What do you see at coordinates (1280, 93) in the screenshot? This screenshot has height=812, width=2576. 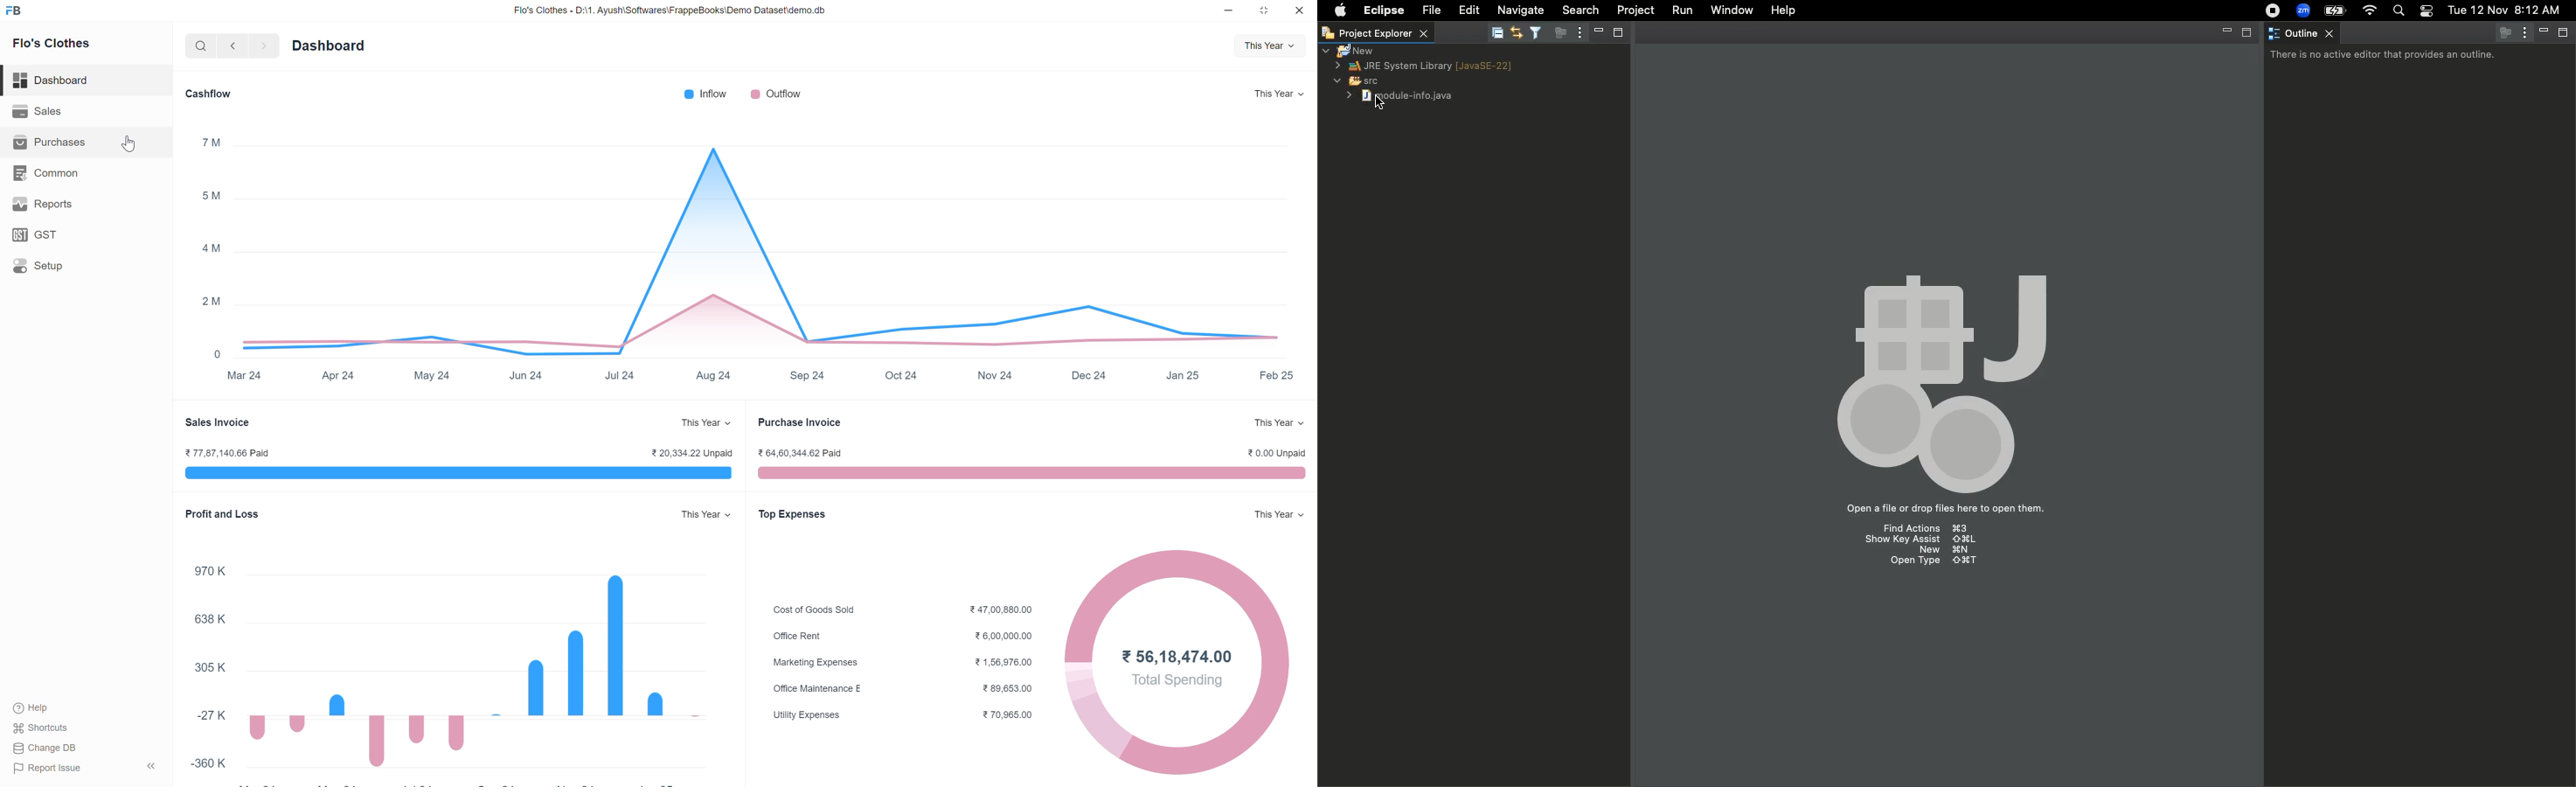 I see `This Year` at bounding box center [1280, 93].